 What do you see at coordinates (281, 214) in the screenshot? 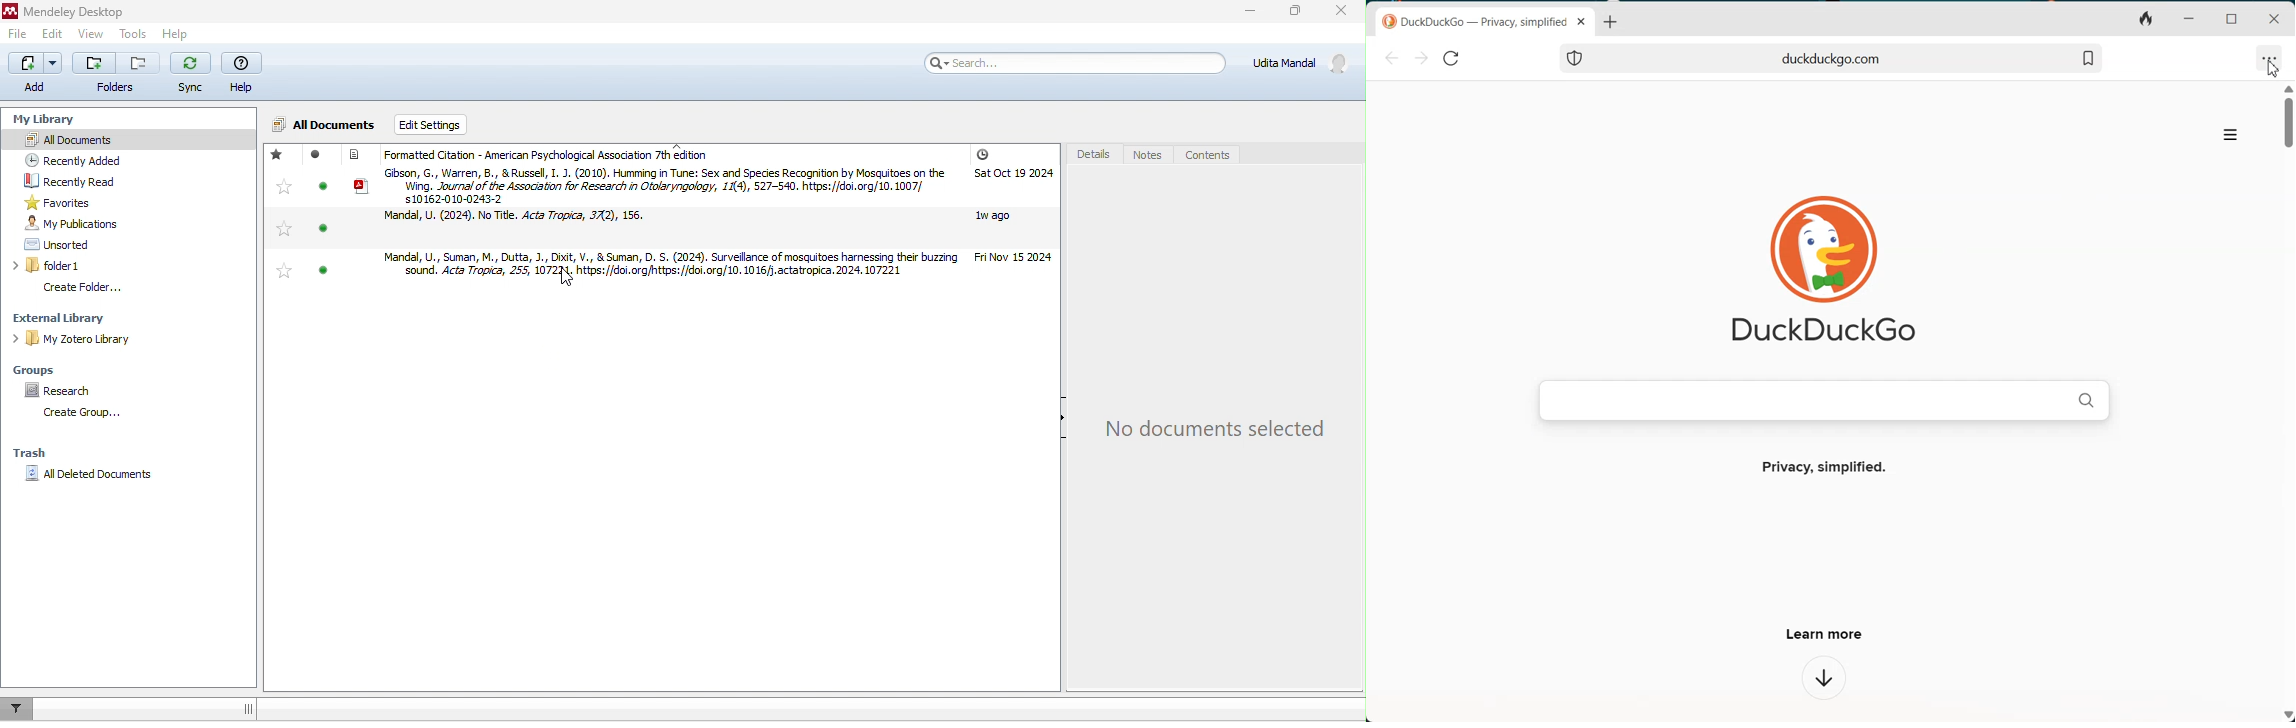
I see `favorites` at bounding box center [281, 214].